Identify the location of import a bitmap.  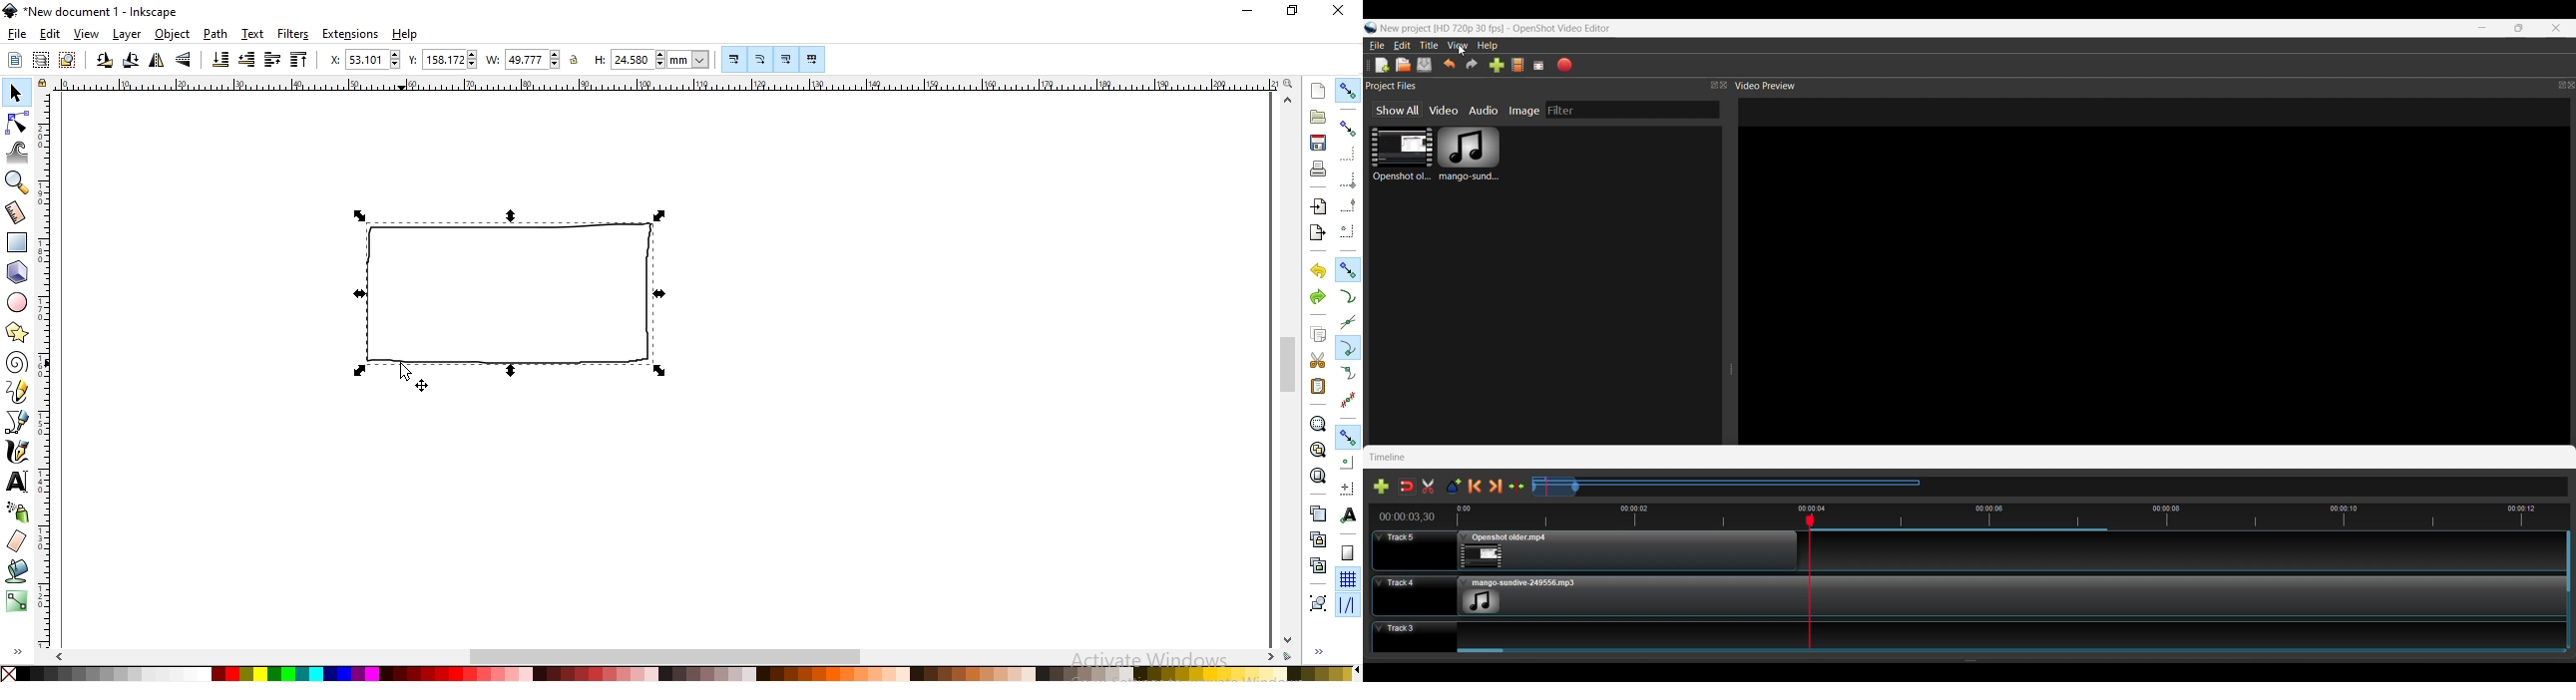
(1319, 207).